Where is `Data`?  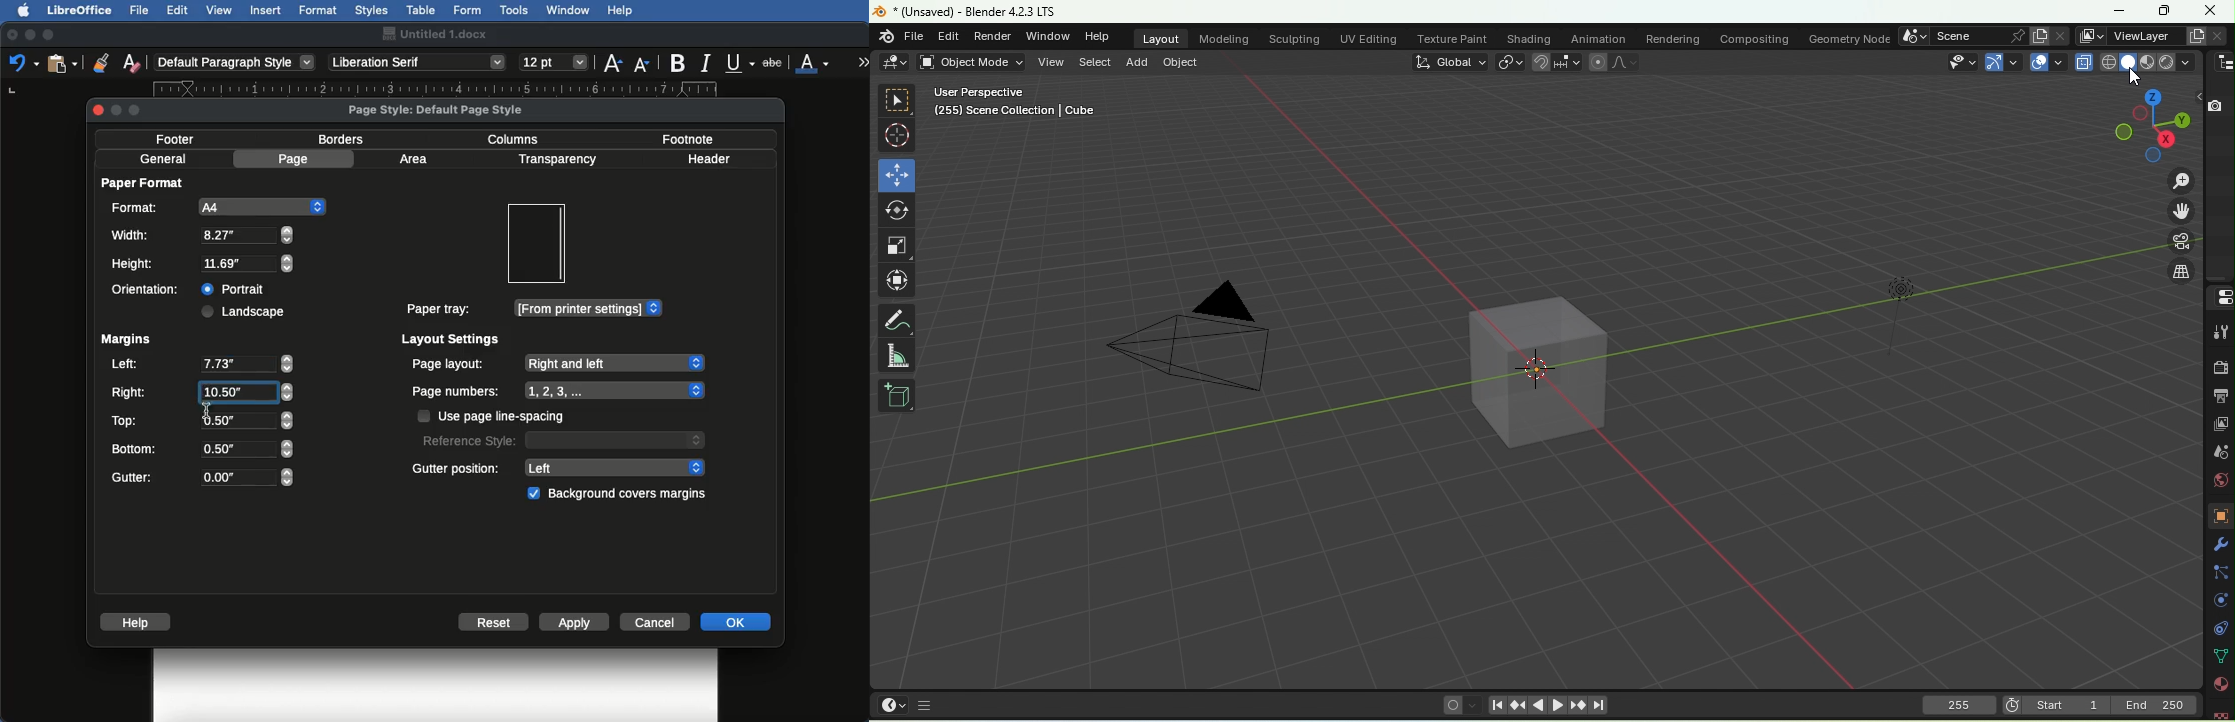
Data is located at coordinates (2221, 657).